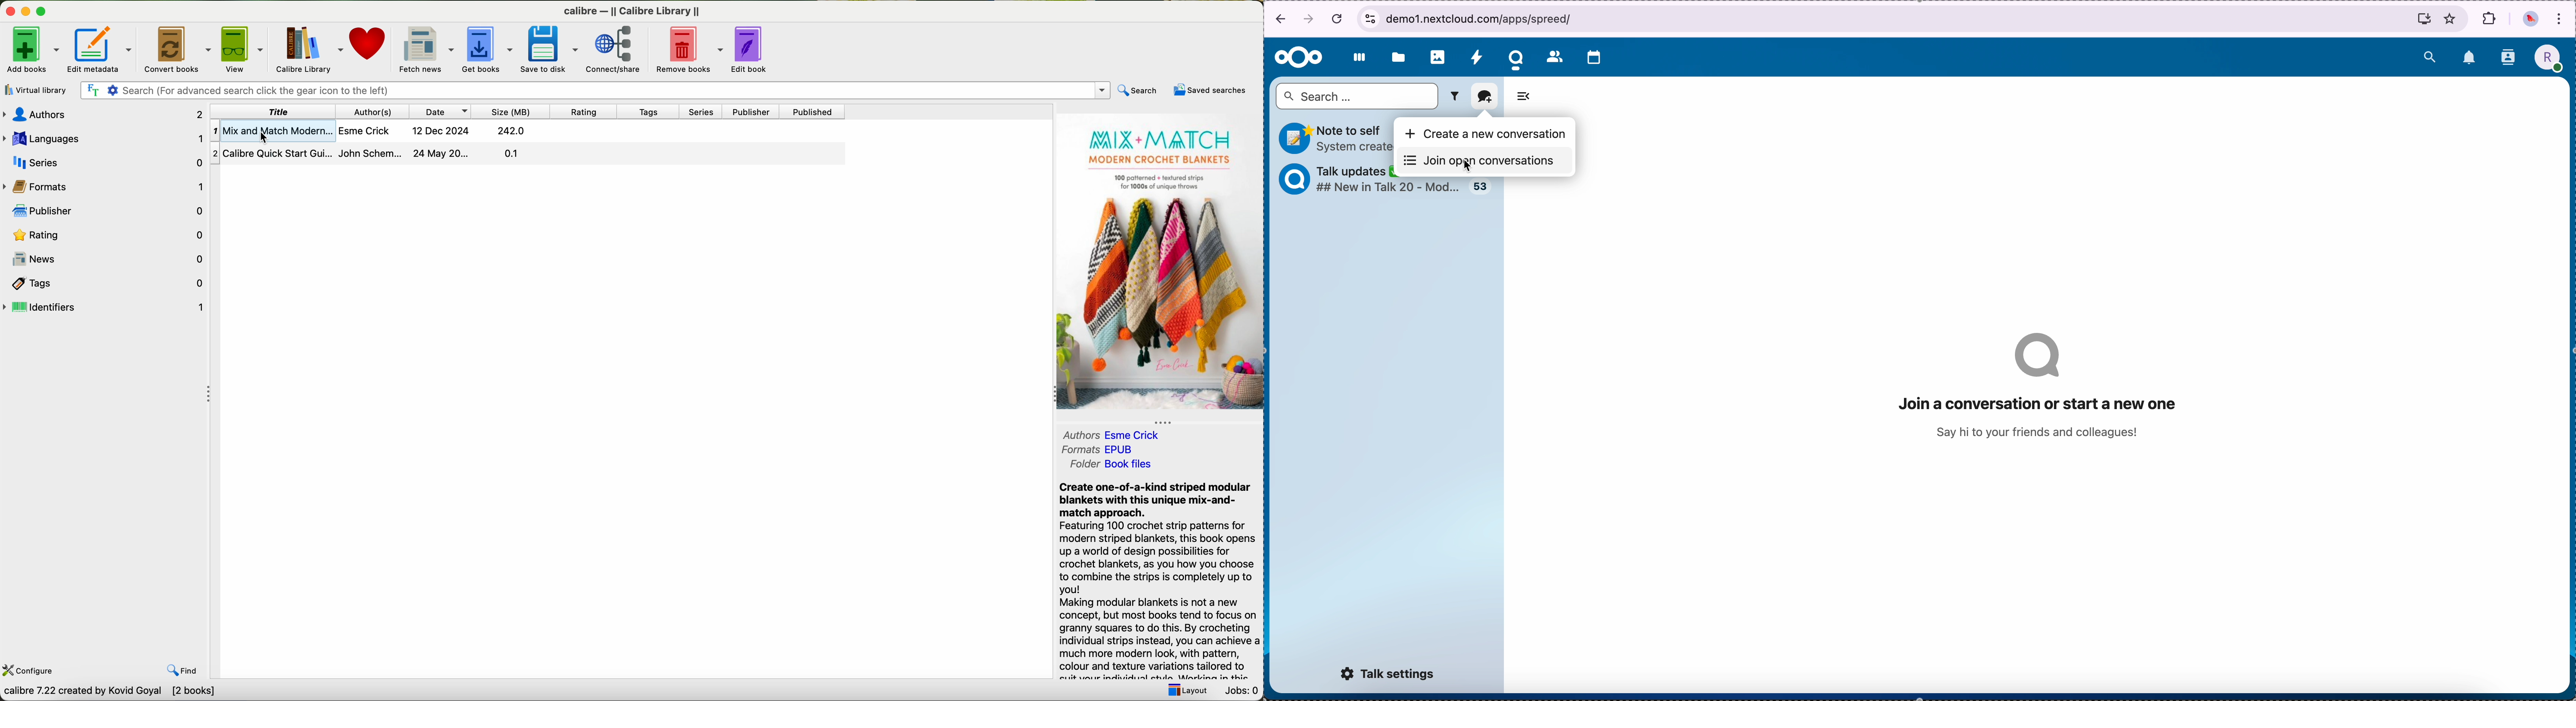 This screenshot has width=2576, height=728. I want to click on add books, so click(32, 49).